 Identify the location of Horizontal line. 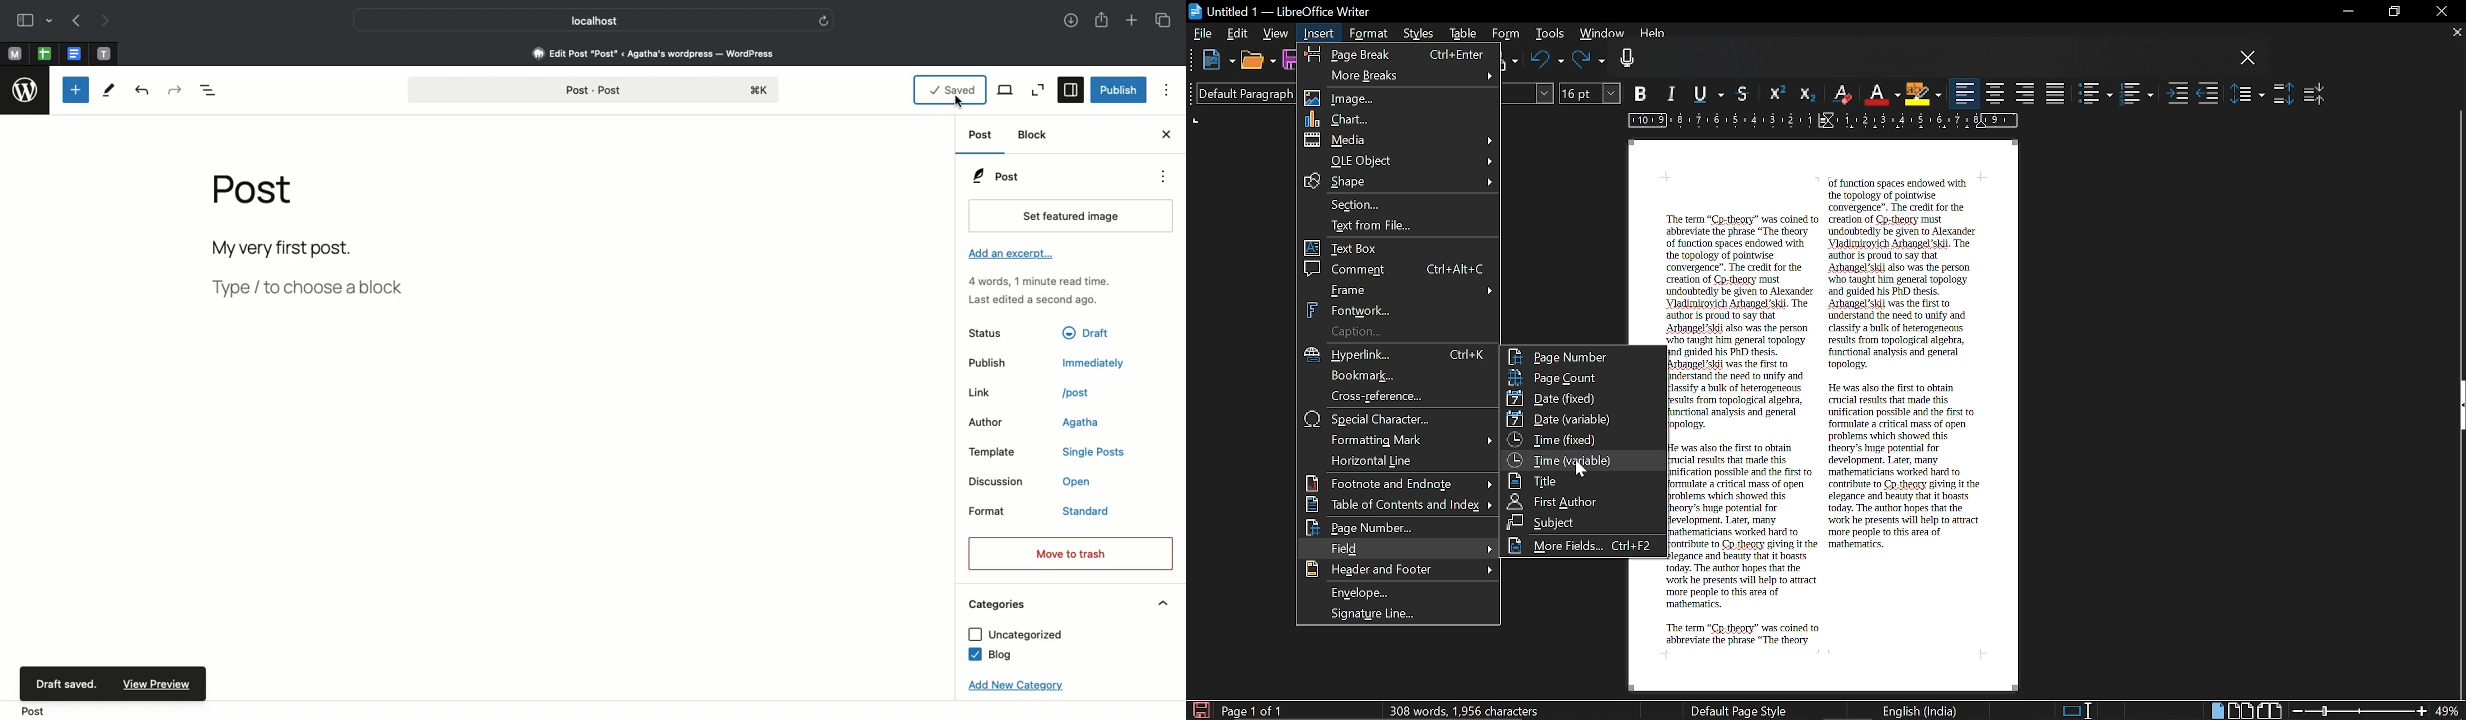
(1396, 460).